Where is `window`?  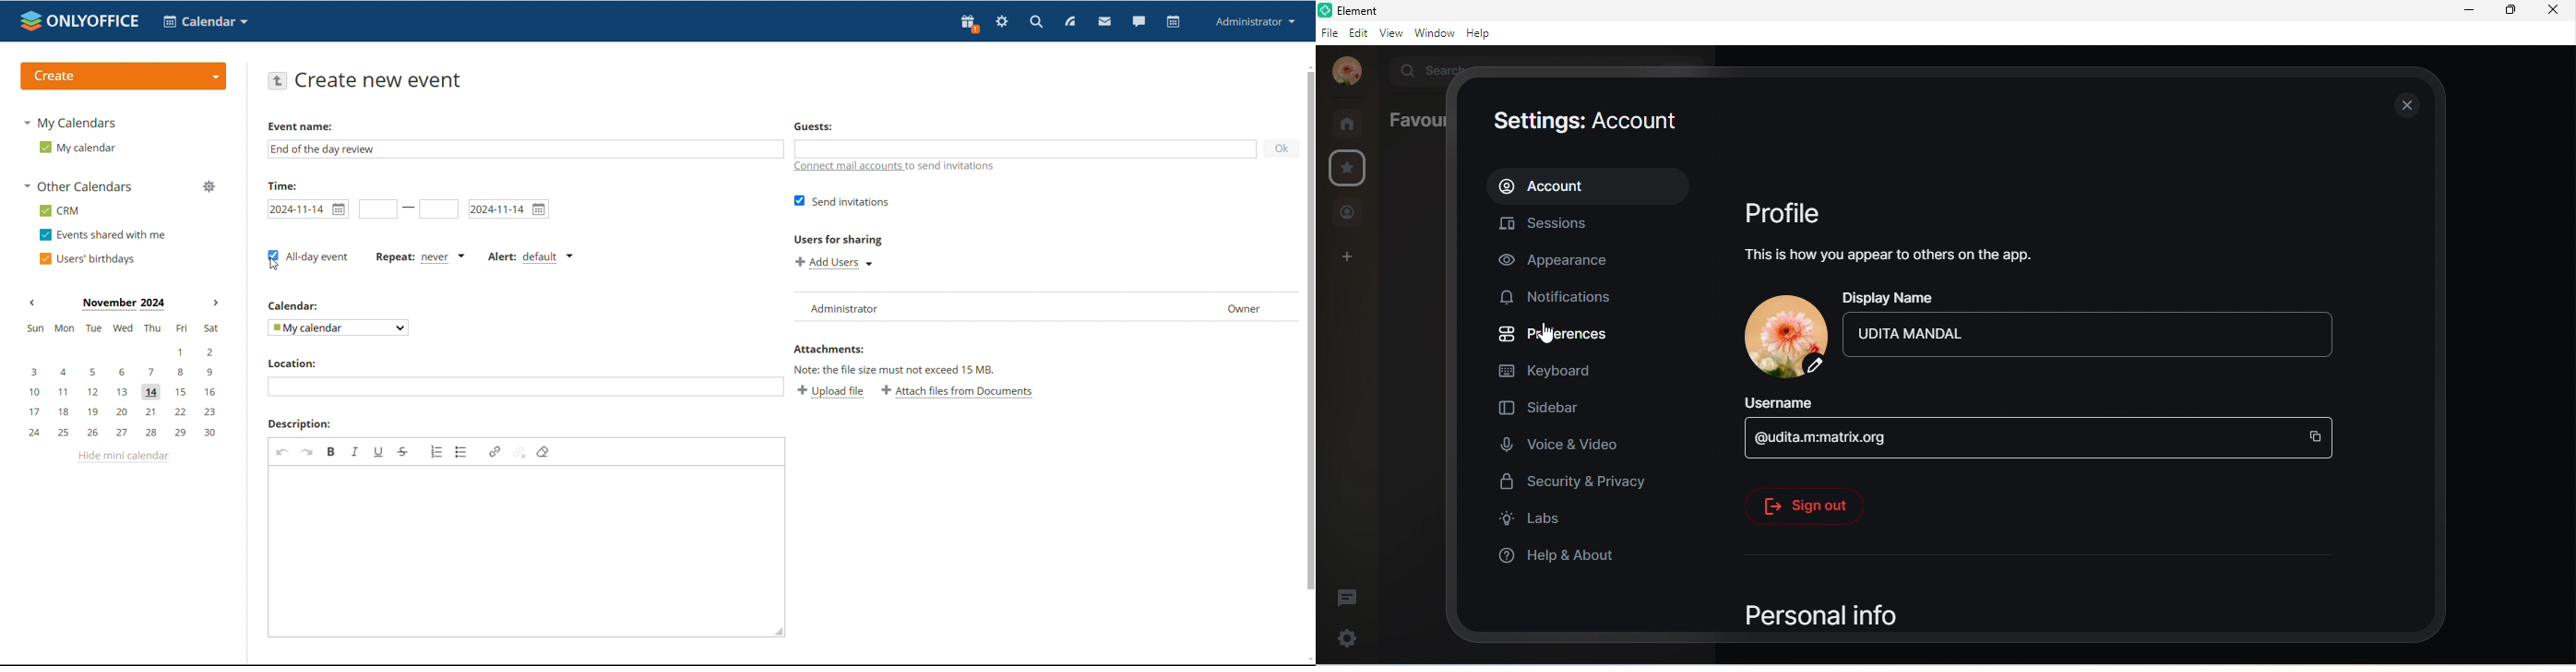
window is located at coordinates (1435, 32).